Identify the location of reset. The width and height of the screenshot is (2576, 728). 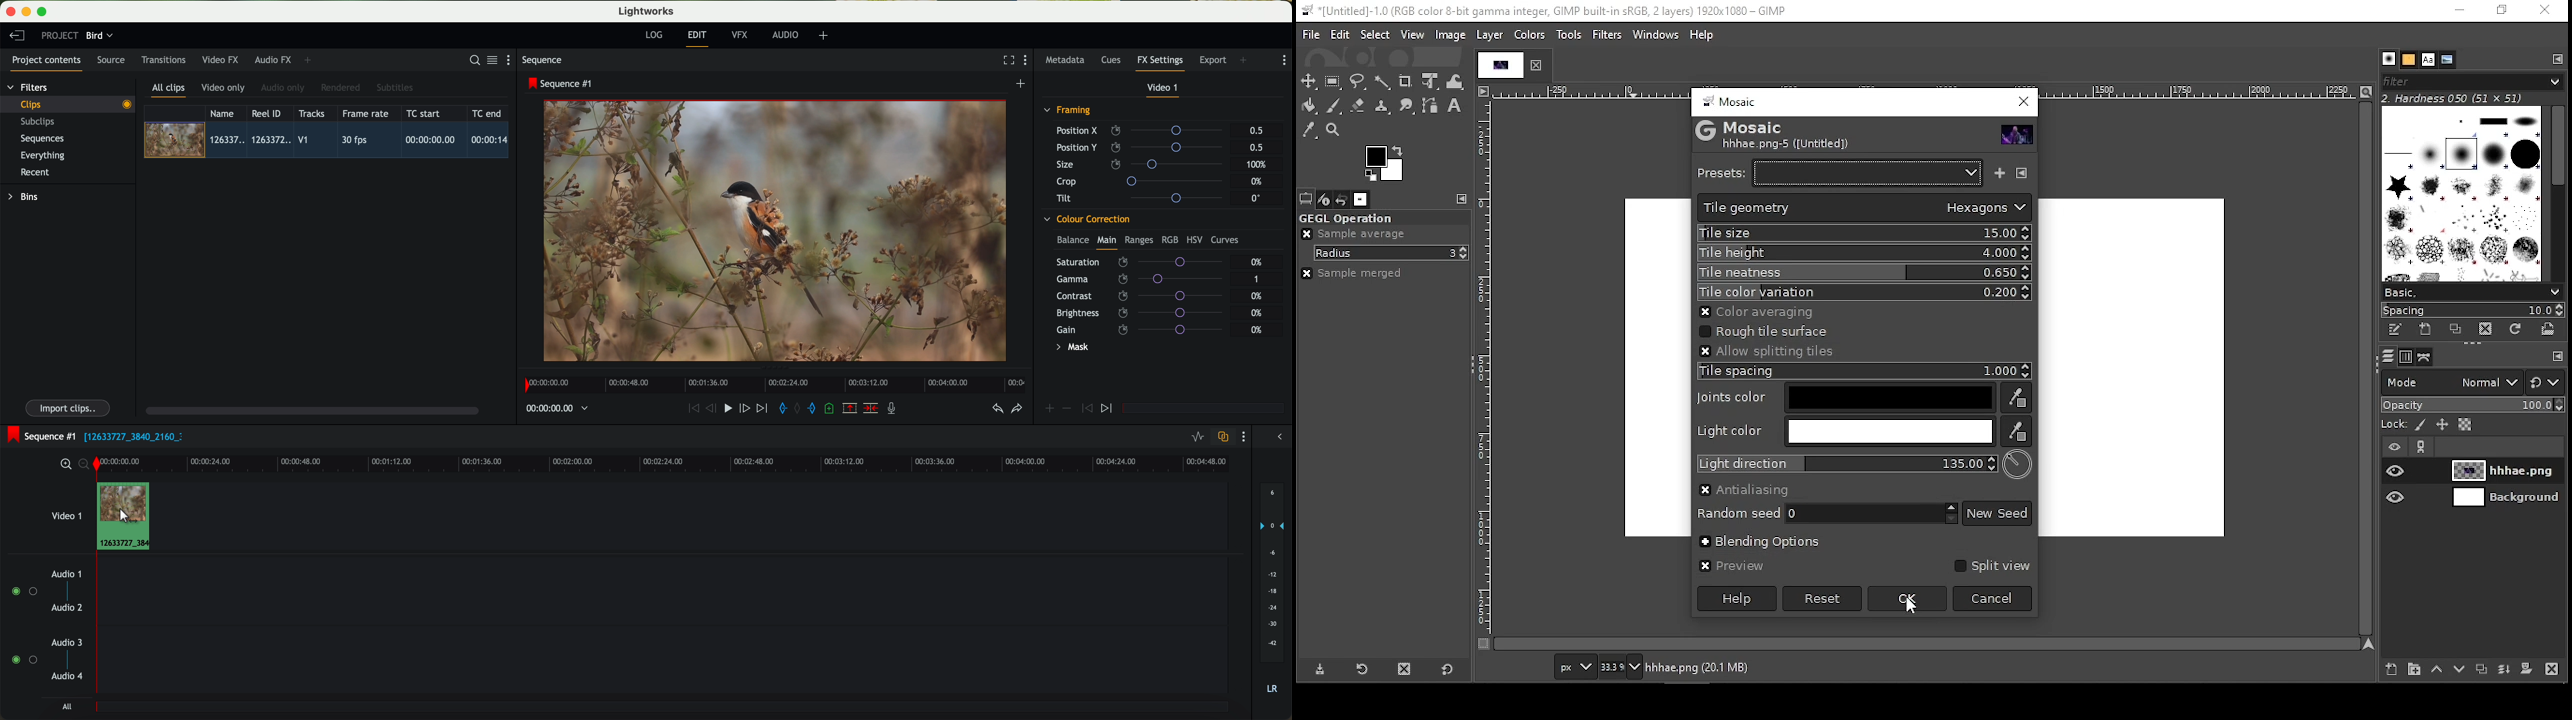
(1822, 598).